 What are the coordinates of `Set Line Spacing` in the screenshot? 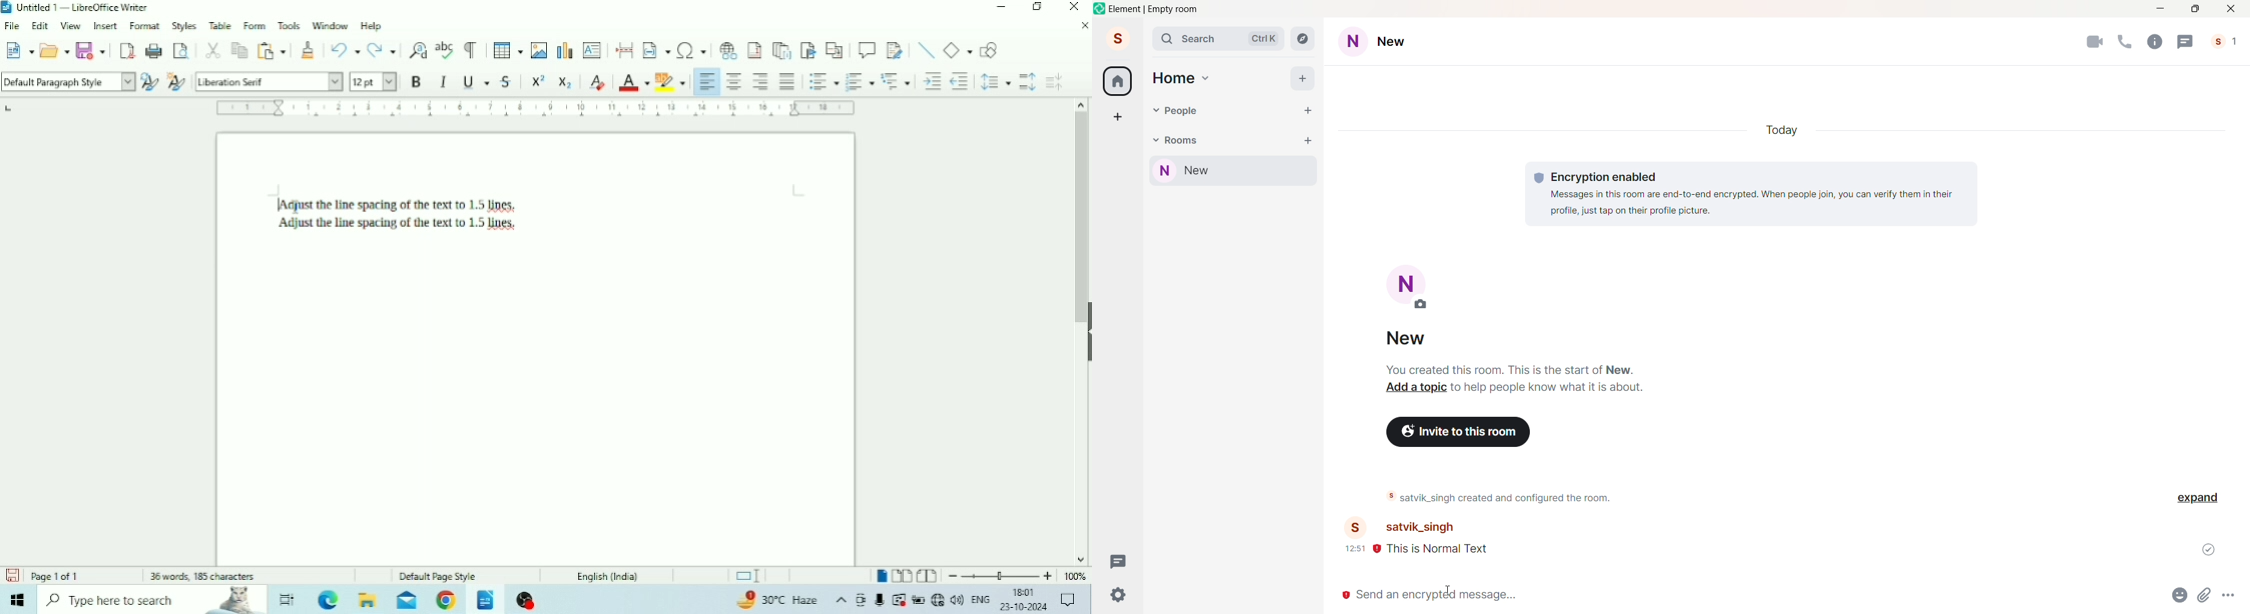 It's located at (995, 82).